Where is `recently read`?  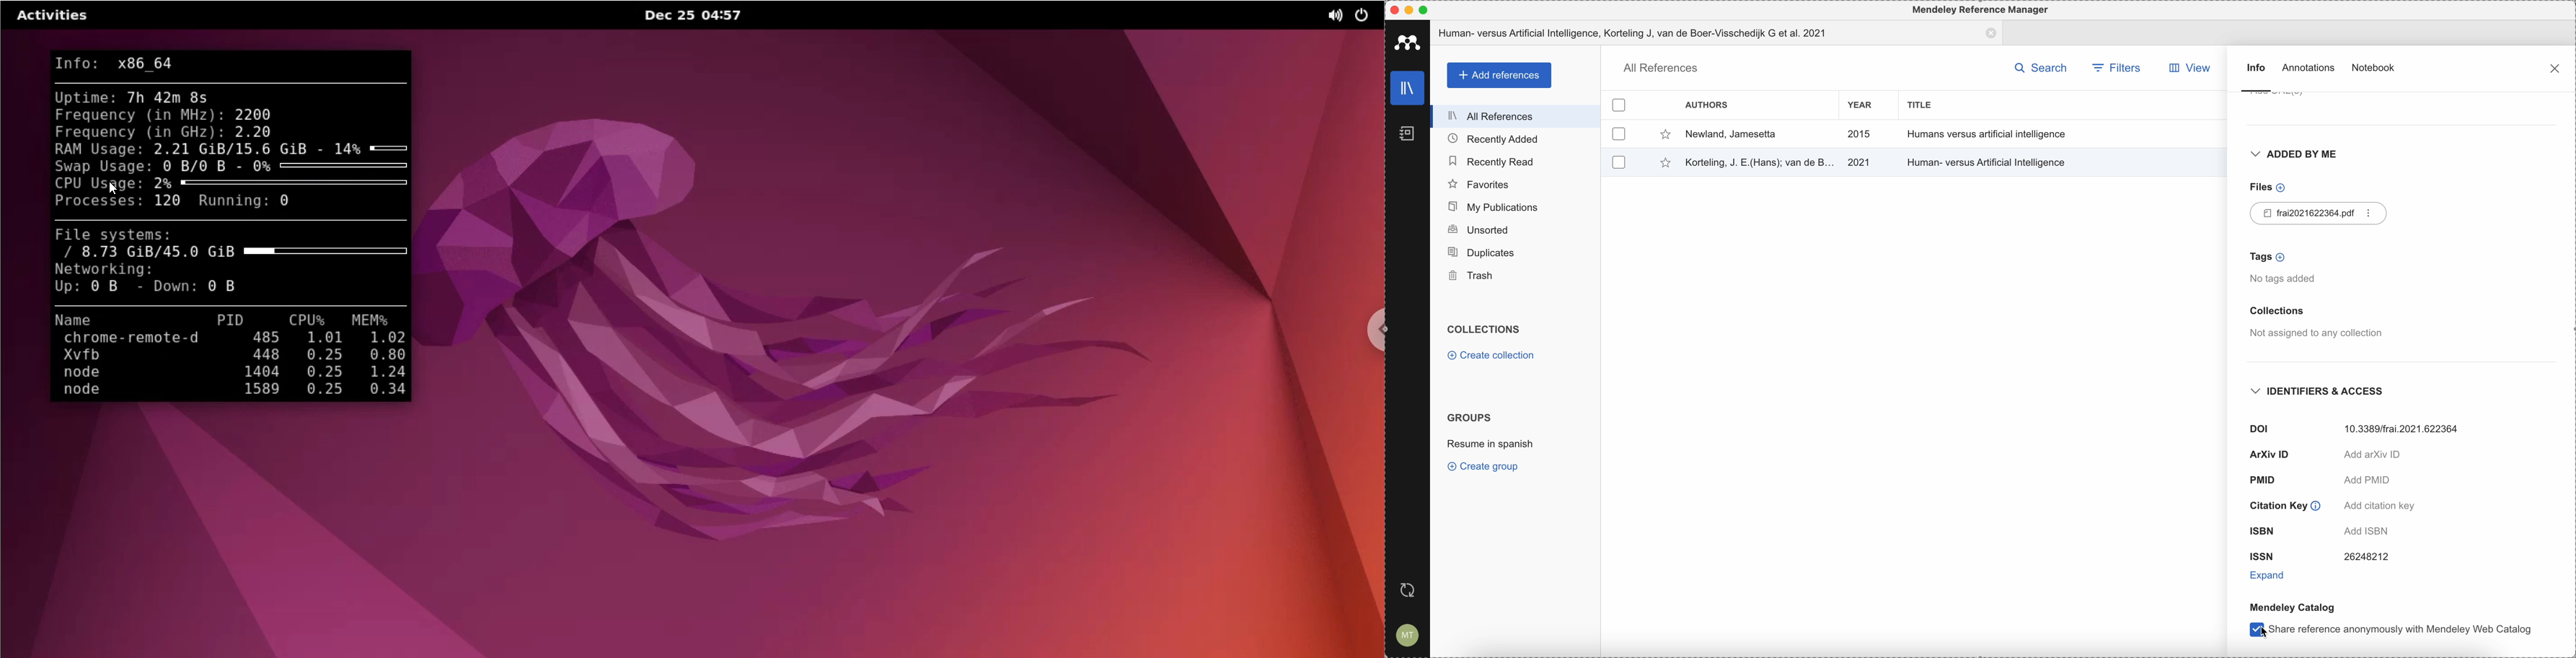 recently read is located at coordinates (1515, 160).